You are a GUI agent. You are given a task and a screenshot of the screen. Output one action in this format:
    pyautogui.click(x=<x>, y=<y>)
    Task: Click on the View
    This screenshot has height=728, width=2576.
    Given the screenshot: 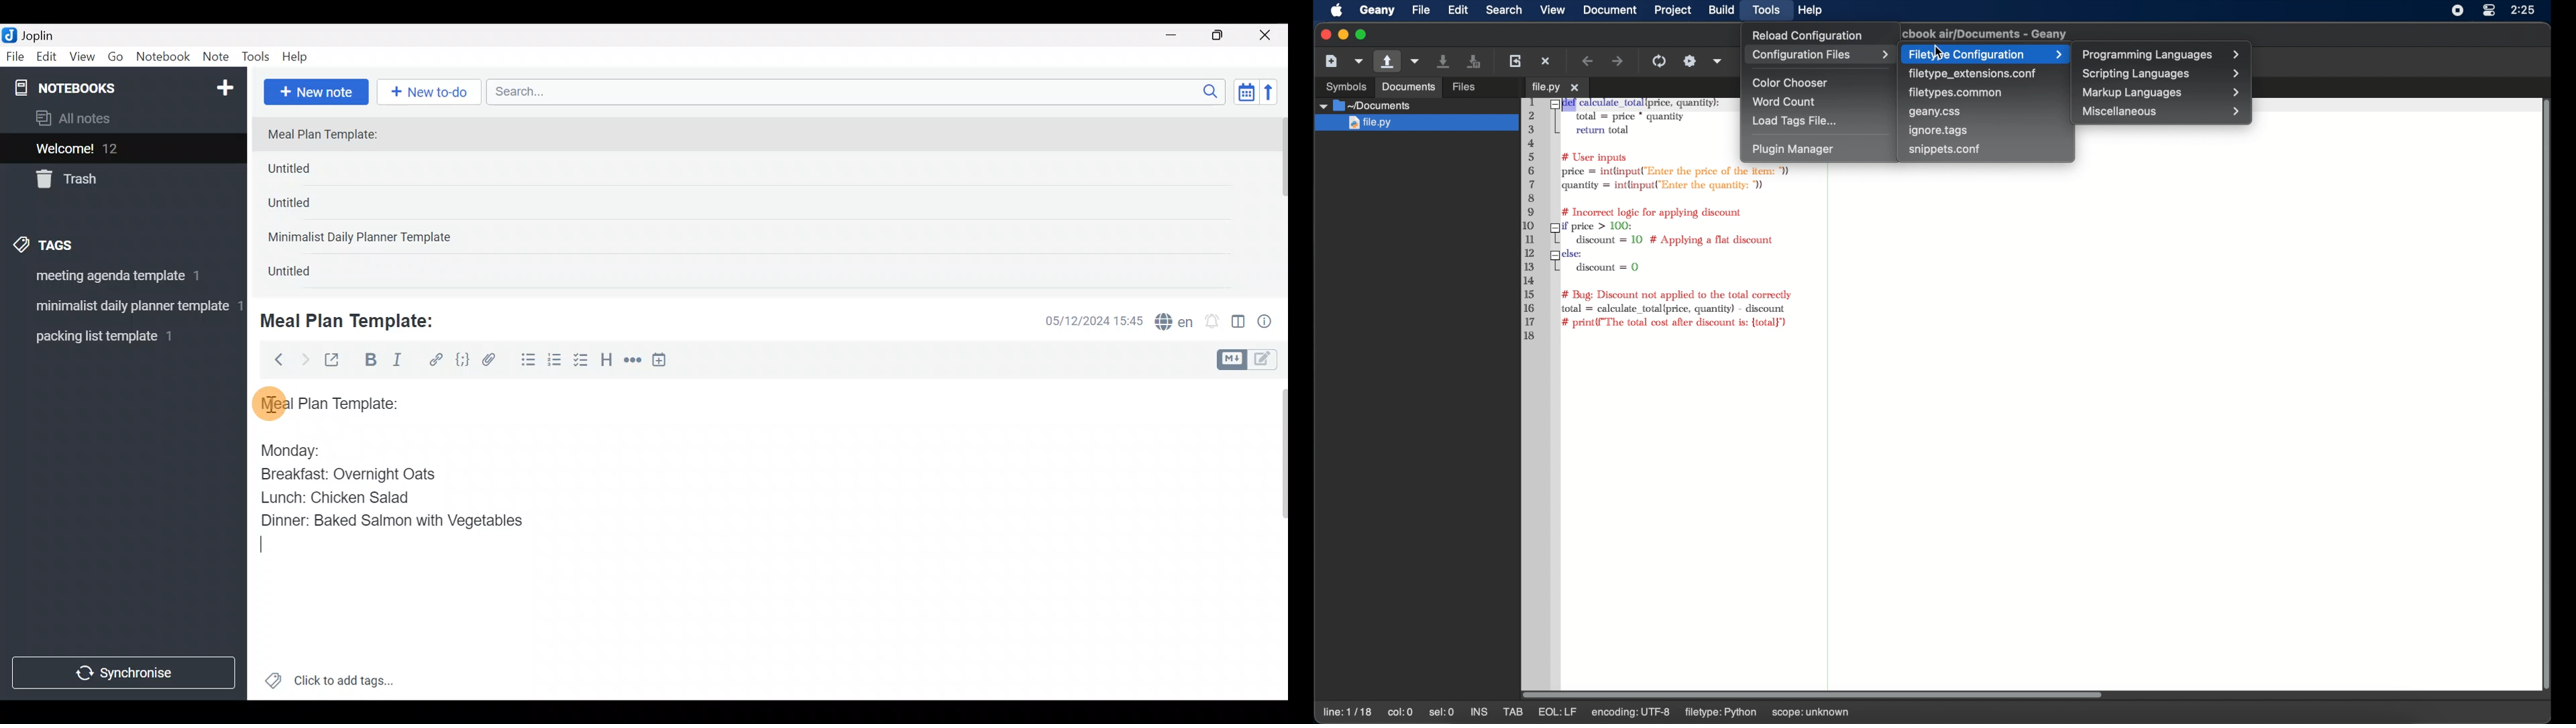 What is the action you would take?
    pyautogui.click(x=82, y=59)
    